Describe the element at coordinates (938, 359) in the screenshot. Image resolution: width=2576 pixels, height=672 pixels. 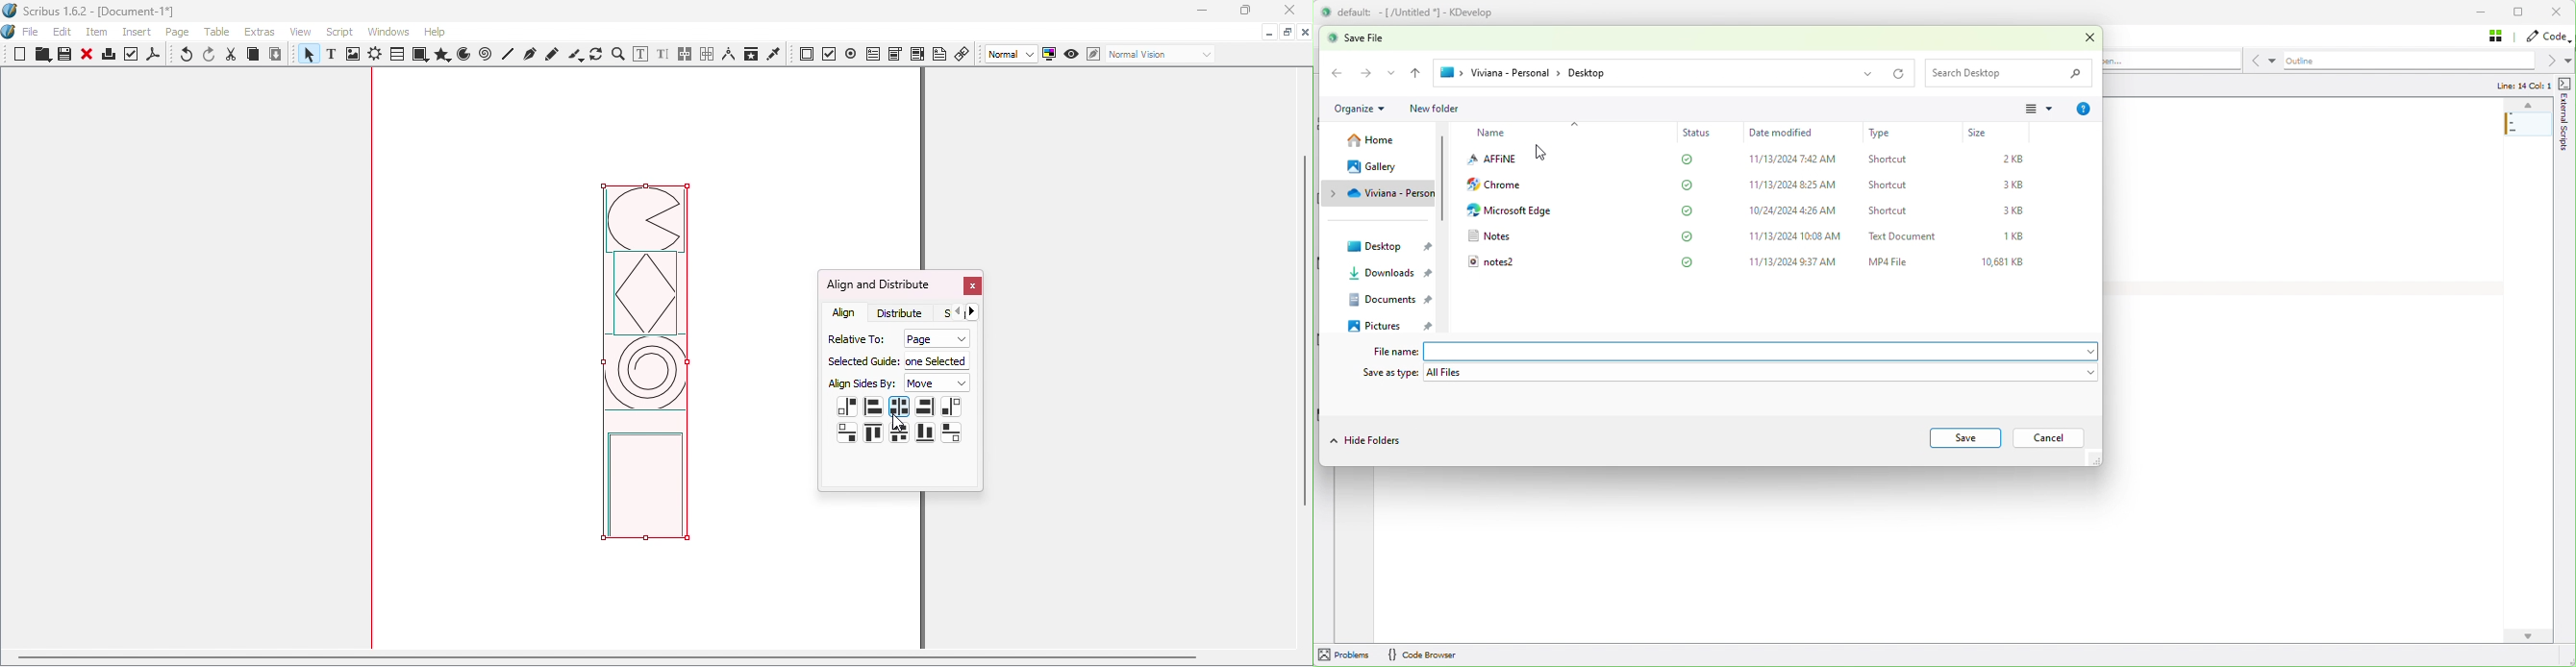
I see `One selected` at that location.